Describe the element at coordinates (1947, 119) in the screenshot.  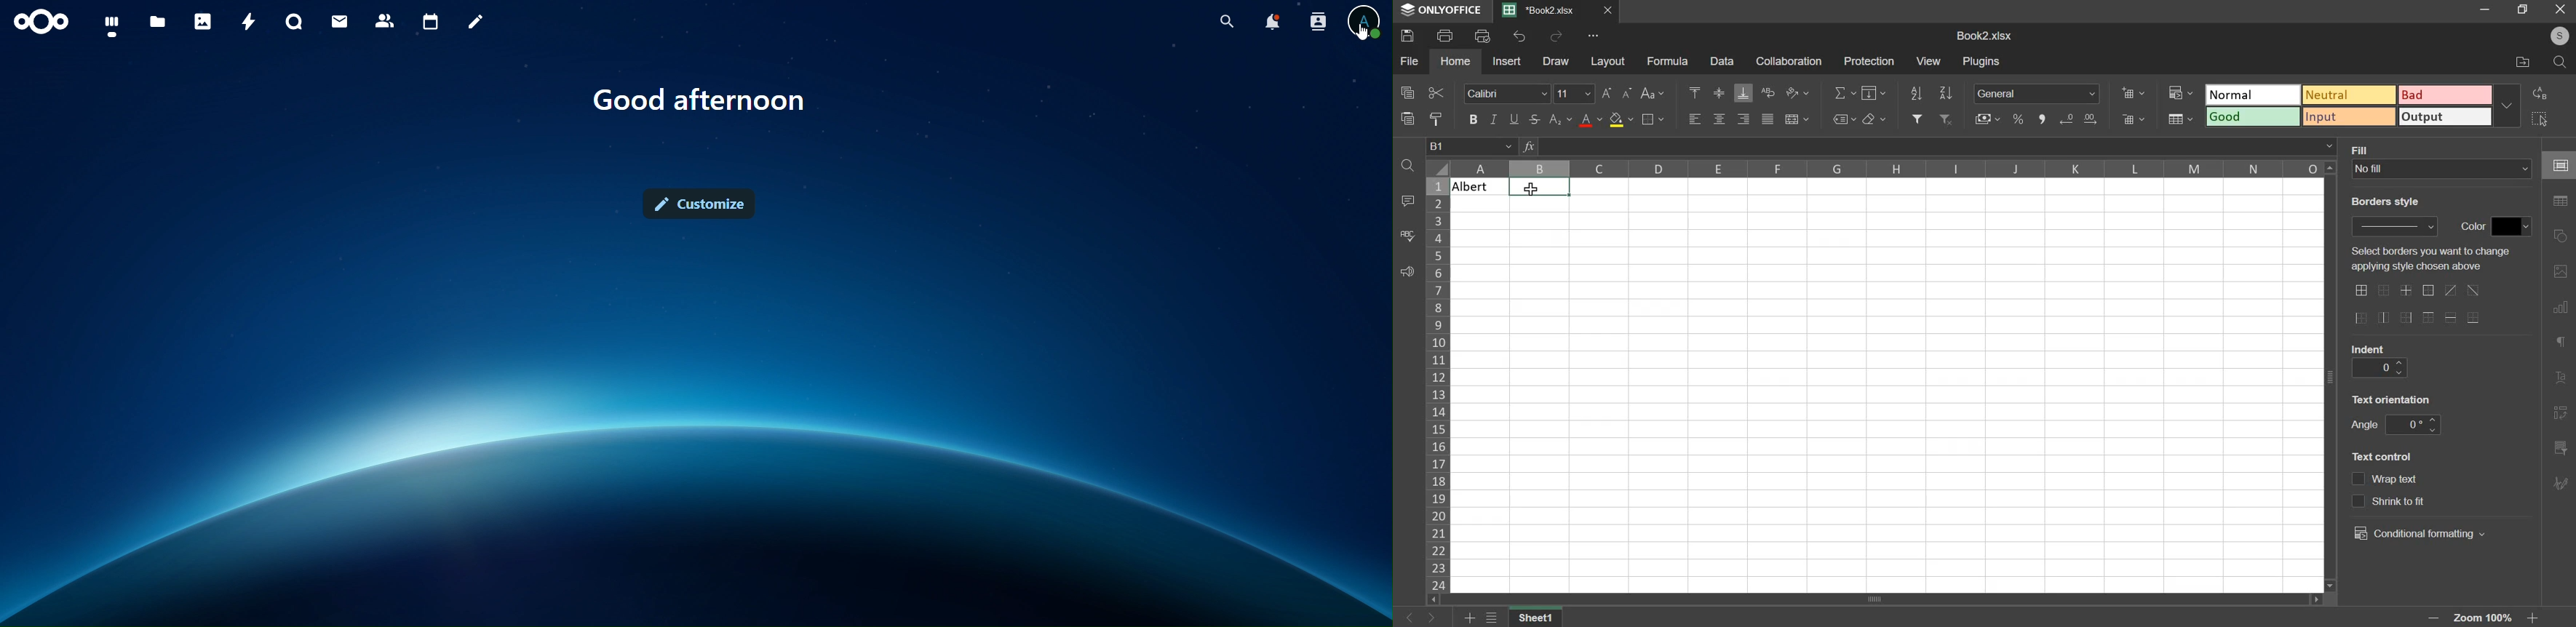
I see `remove filter` at that location.